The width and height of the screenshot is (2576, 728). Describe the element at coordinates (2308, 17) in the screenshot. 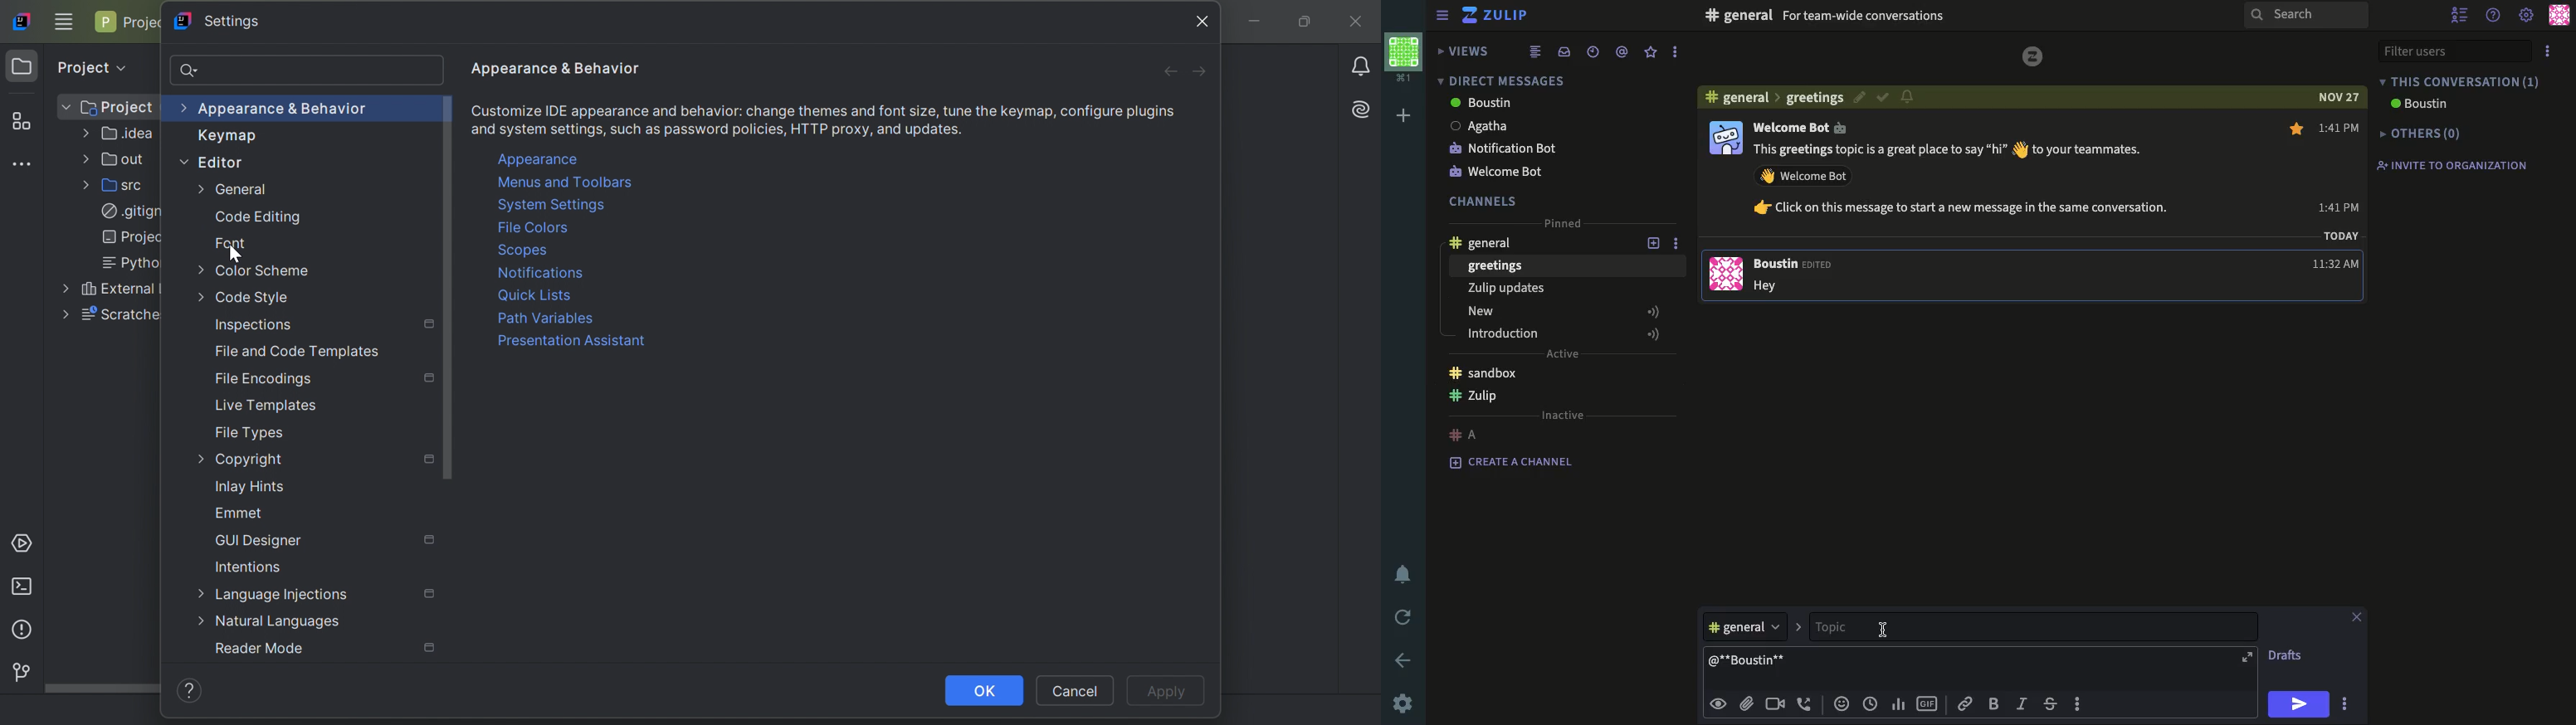

I see `search` at that location.